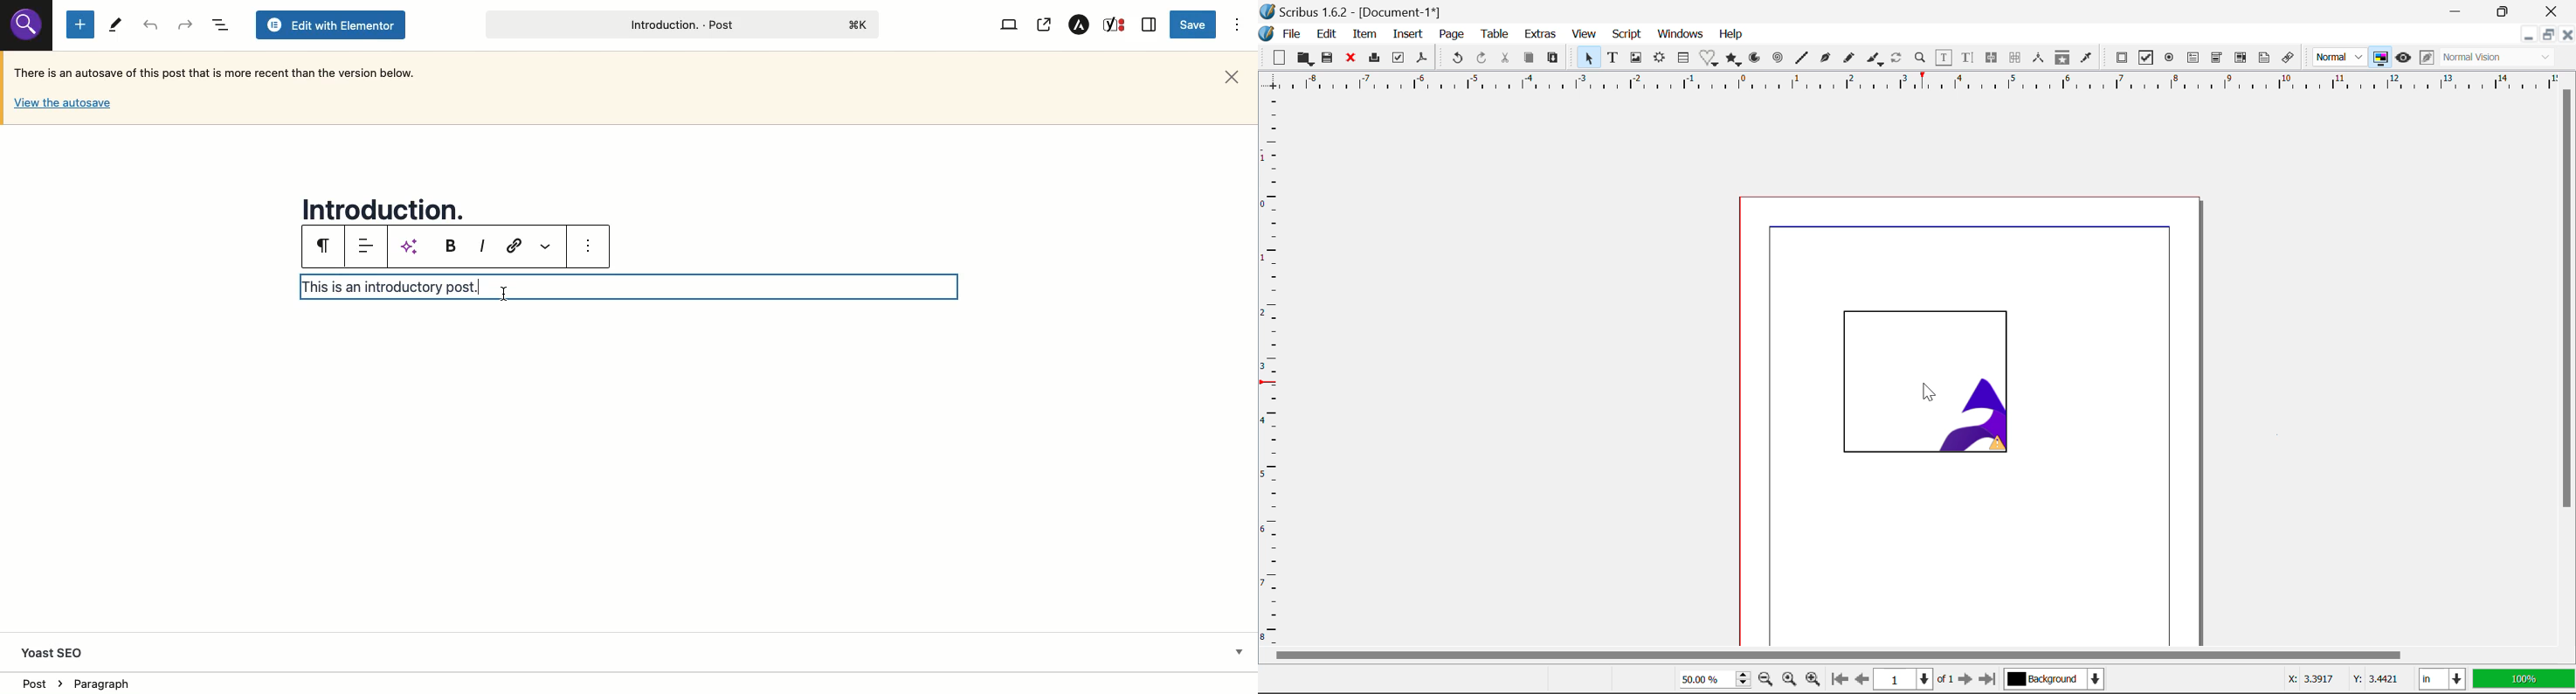  Describe the element at coordinates (1969, 58) in the screenshot. I see `Edit Text With Story Editor` at that location.